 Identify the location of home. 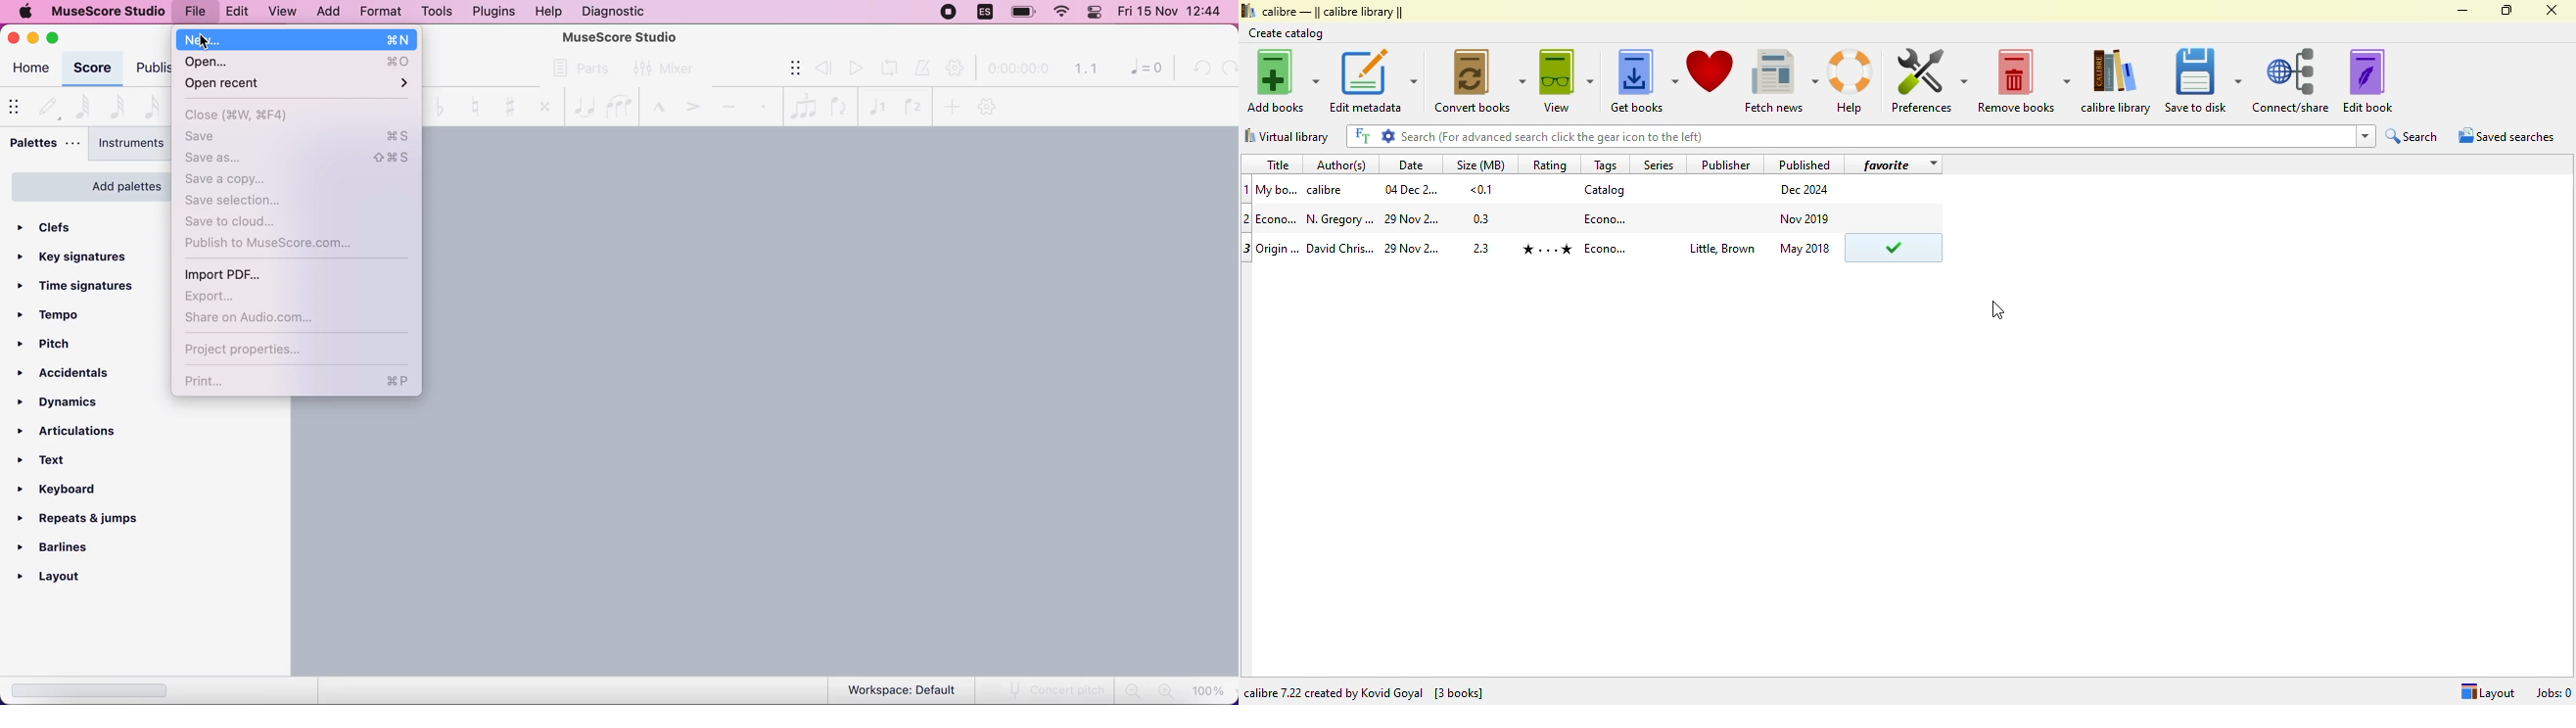
(30, 70).